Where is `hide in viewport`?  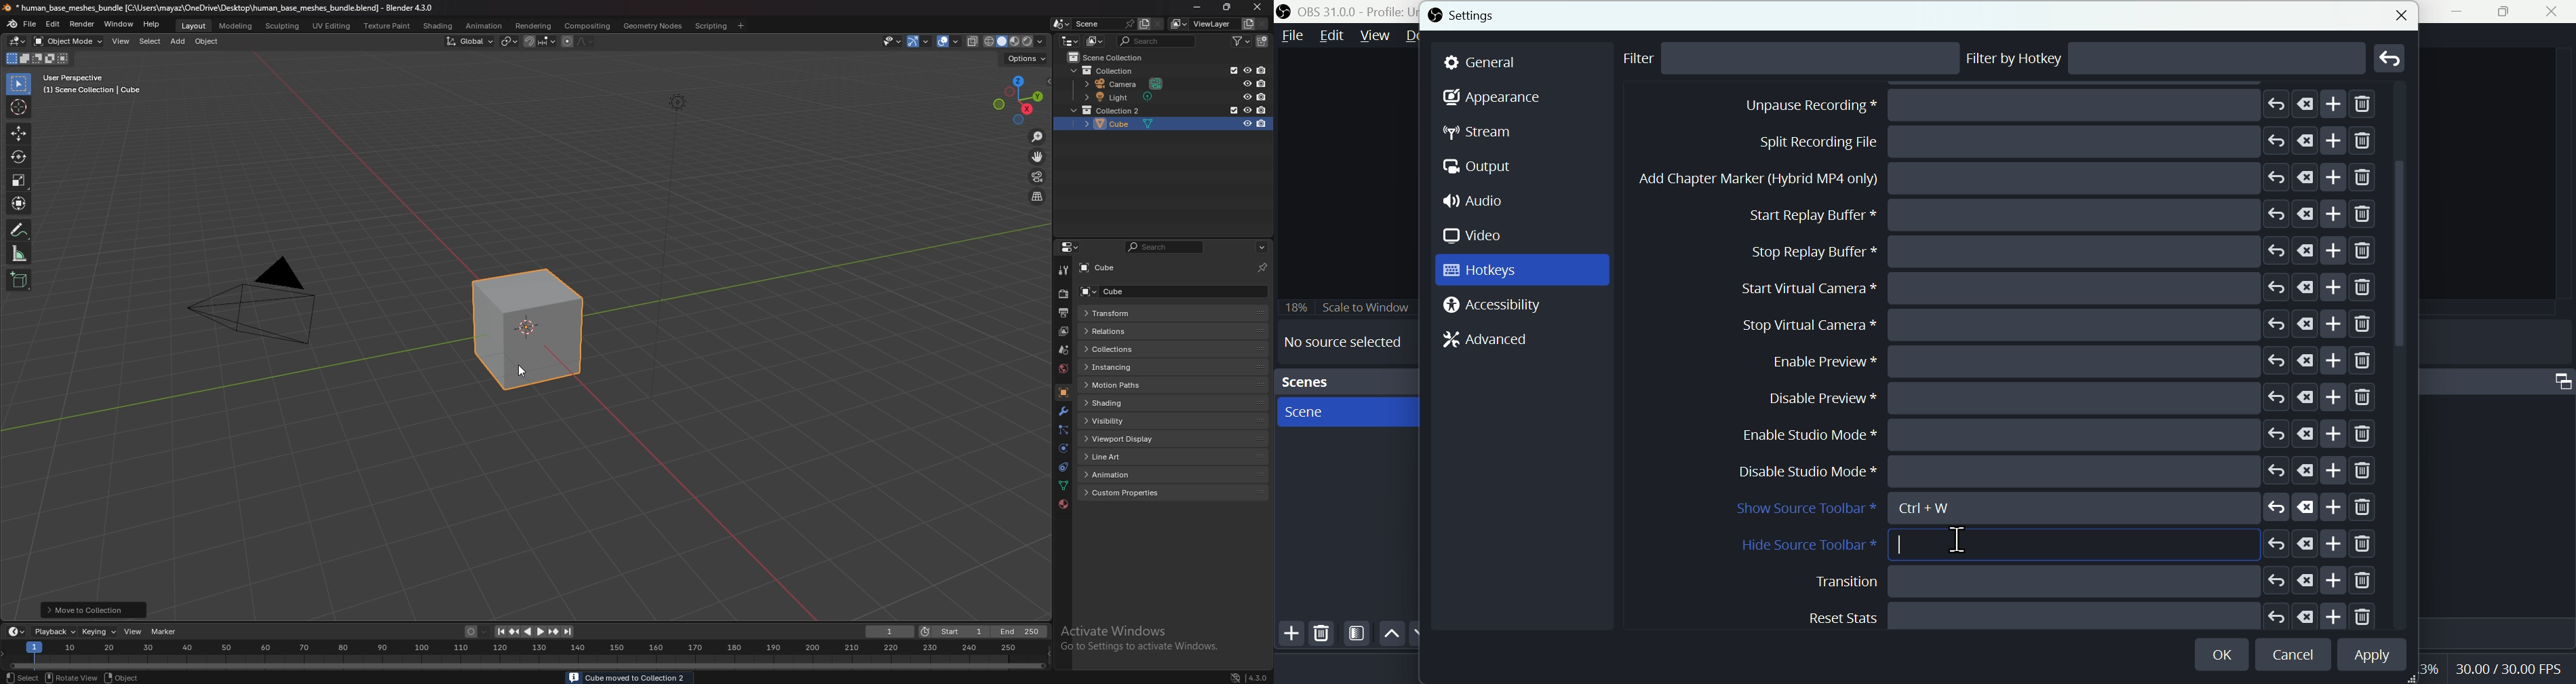
hide in viewport is located at coordinates (1248, 124).